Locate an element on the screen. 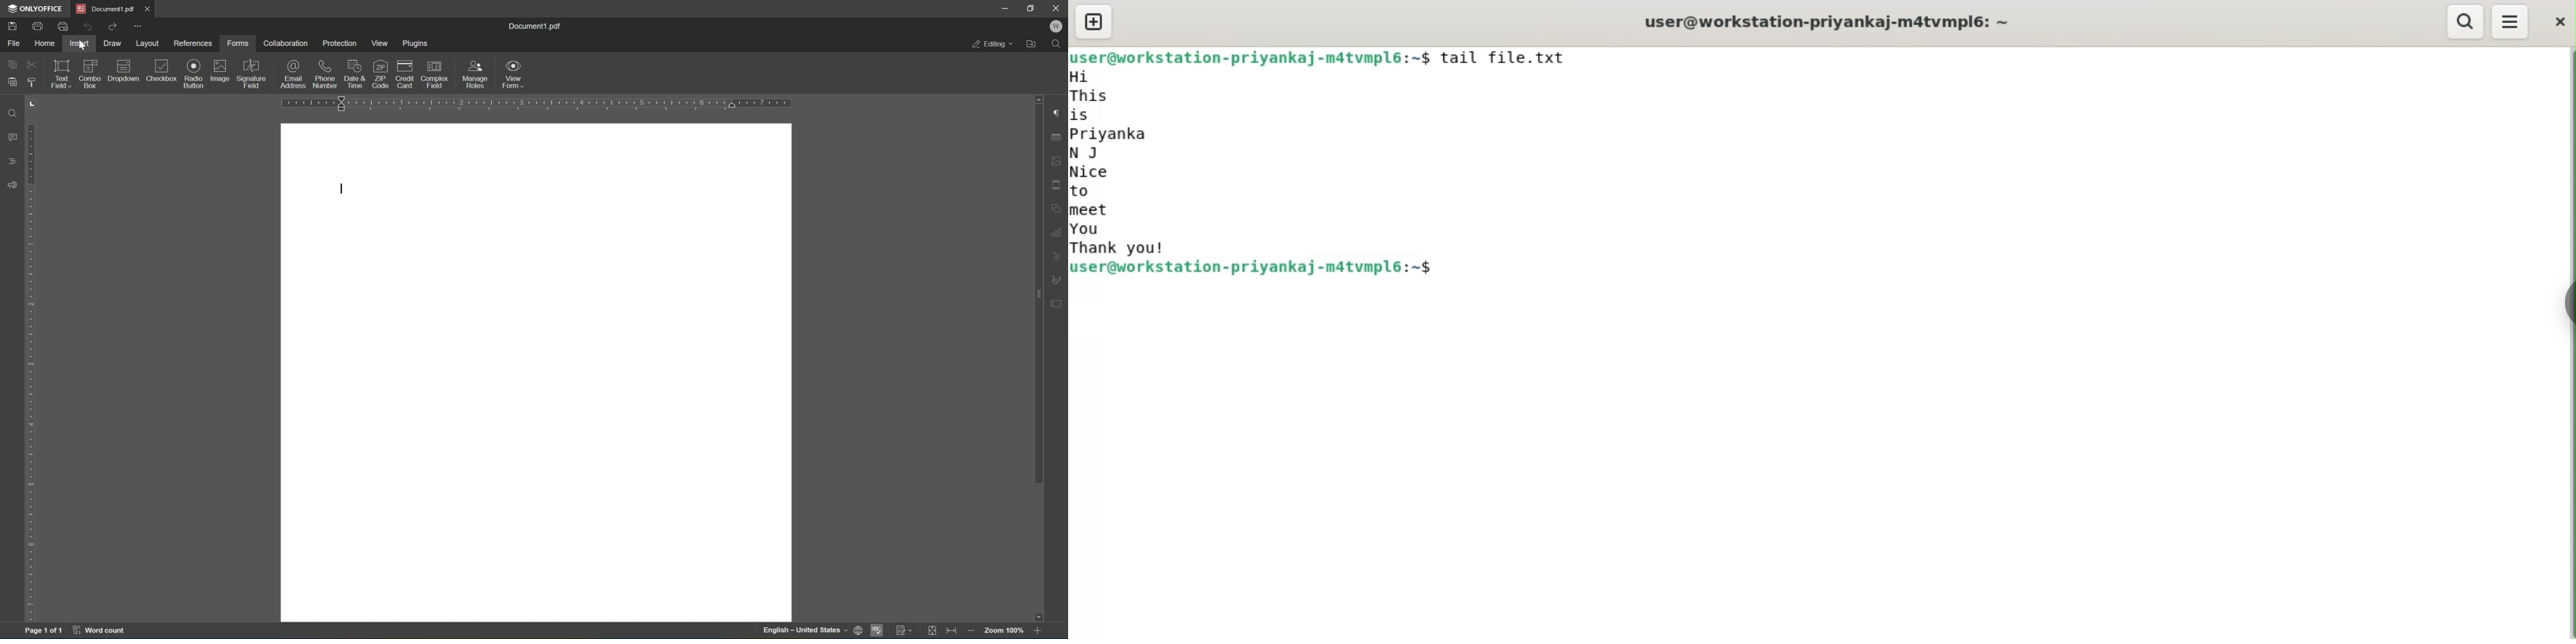  cursor settings is located at coordinates (342, 190).